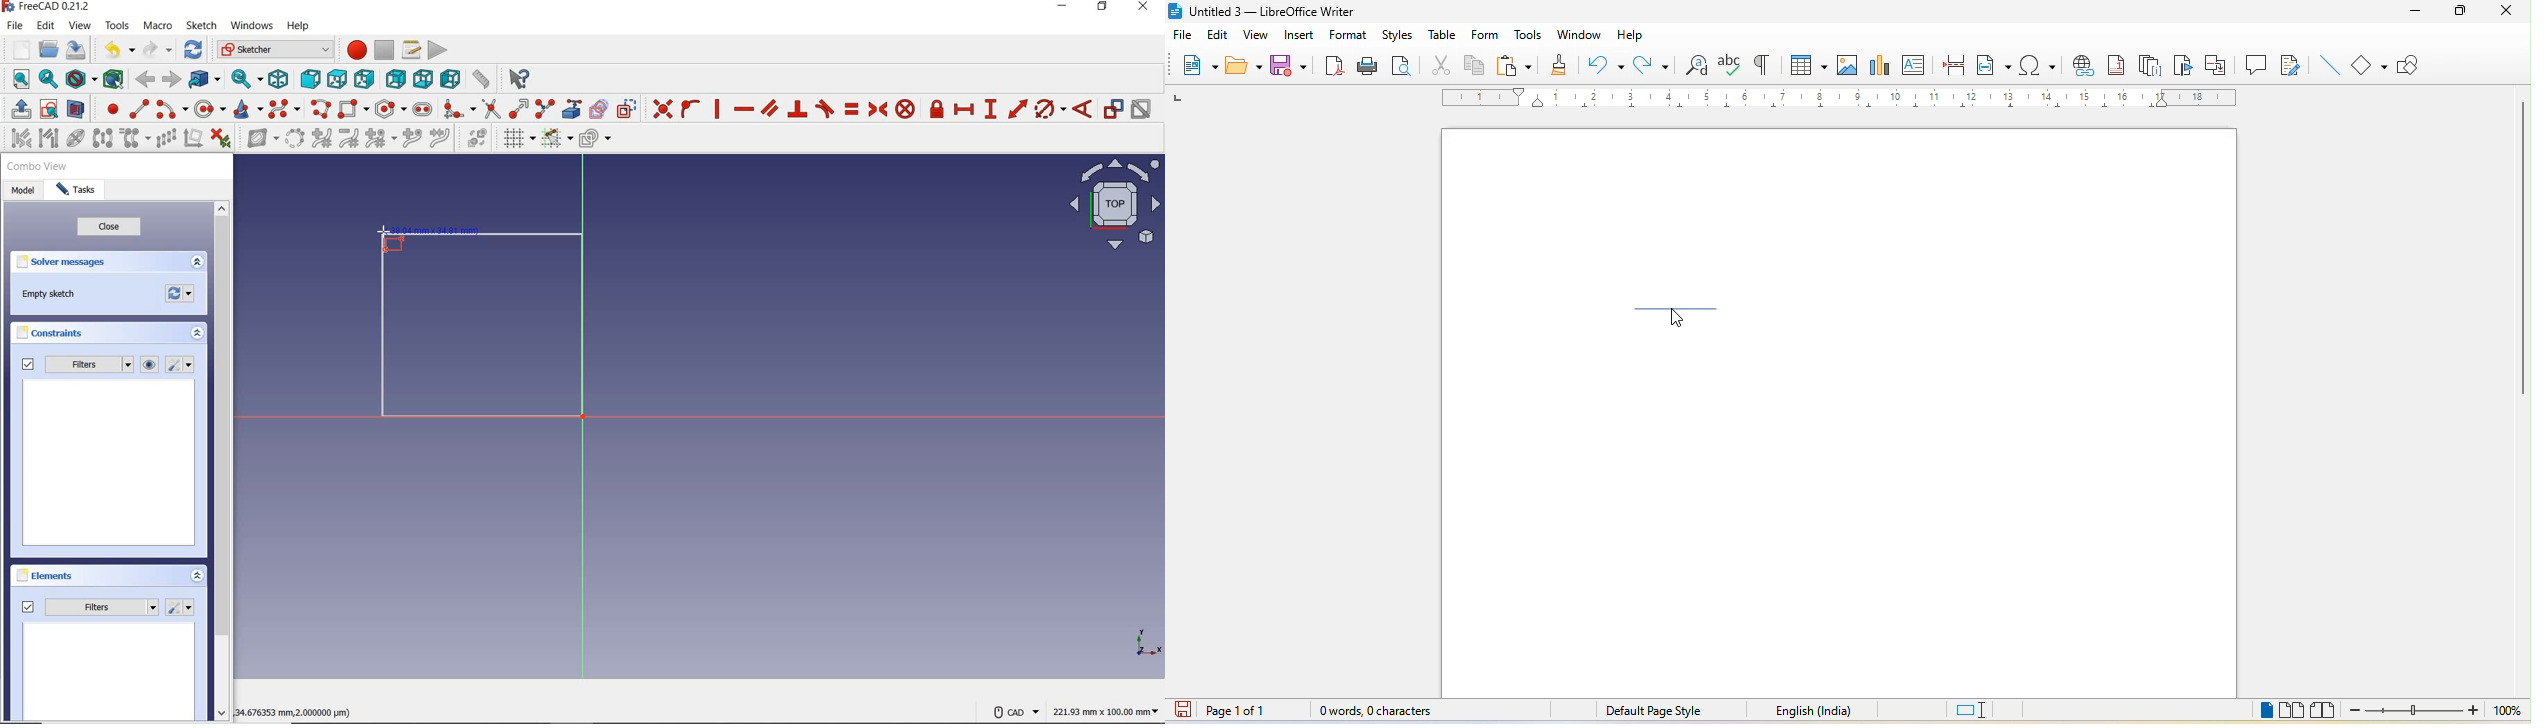 This screenshot has height=728, width=2548. Describe the element at coordinates (181, 607) in the screenshot. I see `settings` at that location.